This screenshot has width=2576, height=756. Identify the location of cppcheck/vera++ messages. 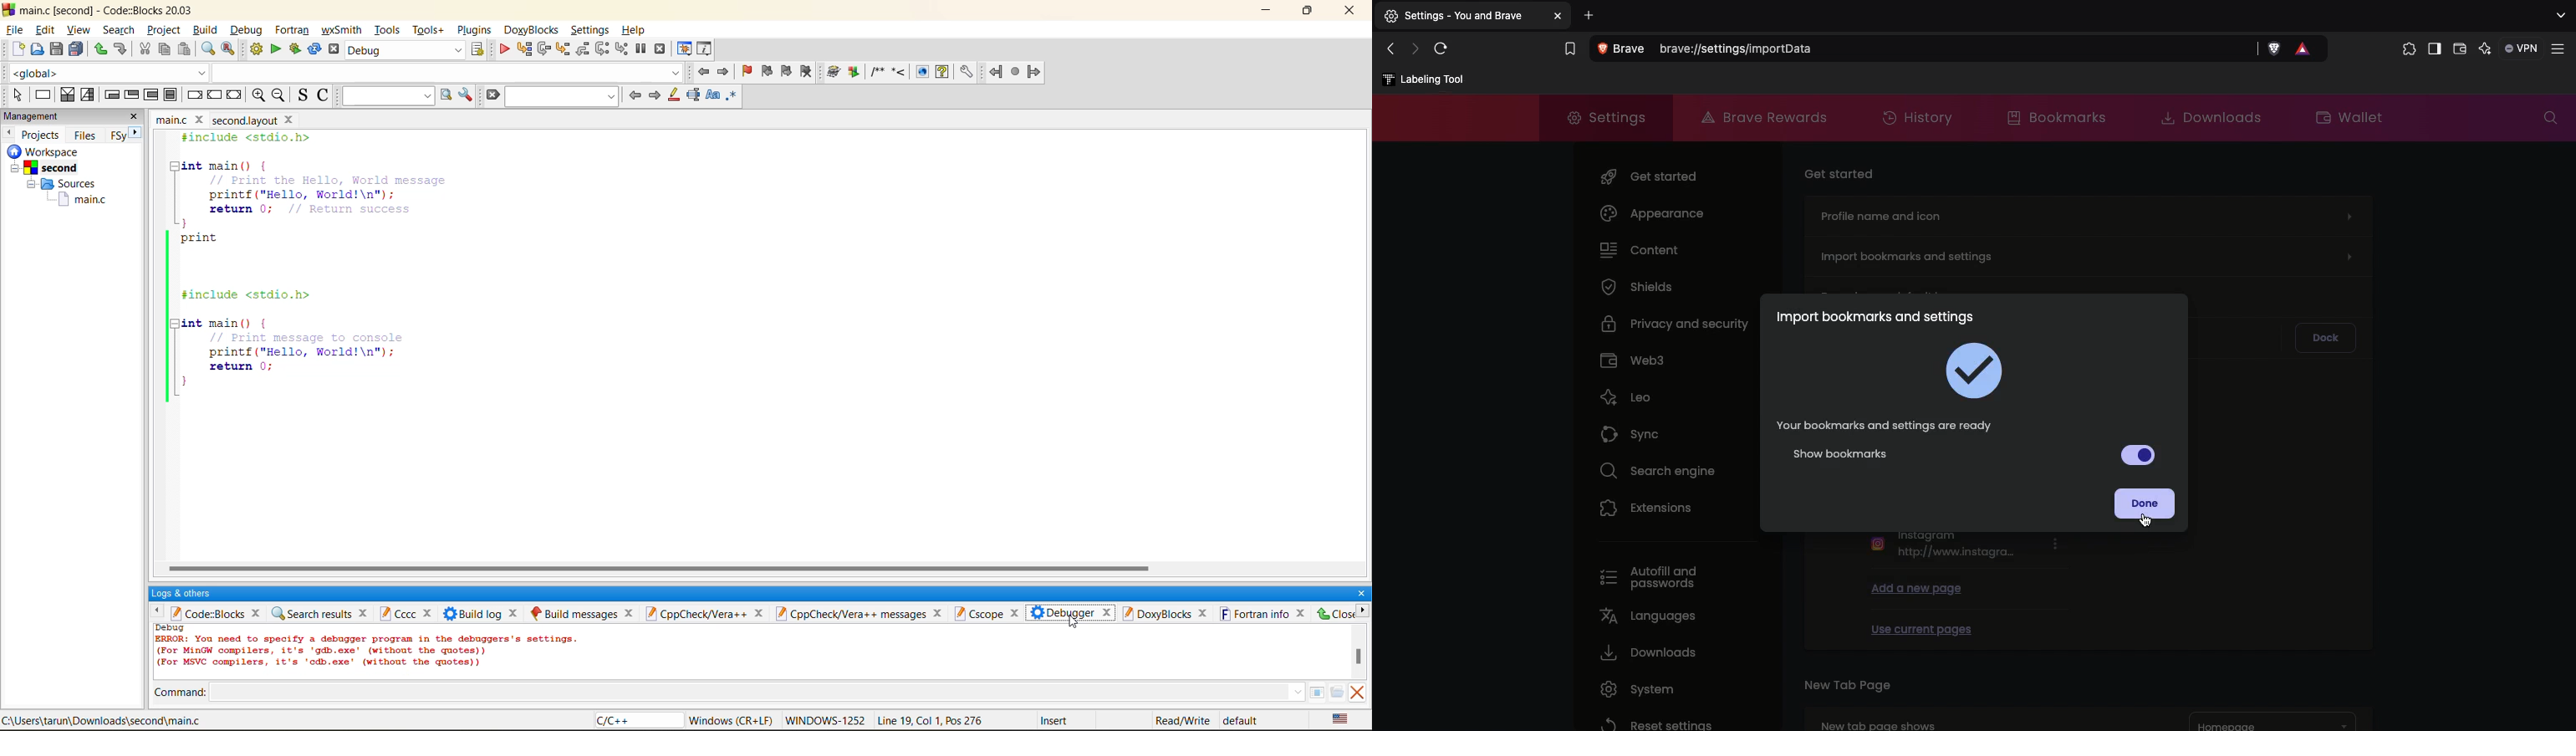
(862, 613).